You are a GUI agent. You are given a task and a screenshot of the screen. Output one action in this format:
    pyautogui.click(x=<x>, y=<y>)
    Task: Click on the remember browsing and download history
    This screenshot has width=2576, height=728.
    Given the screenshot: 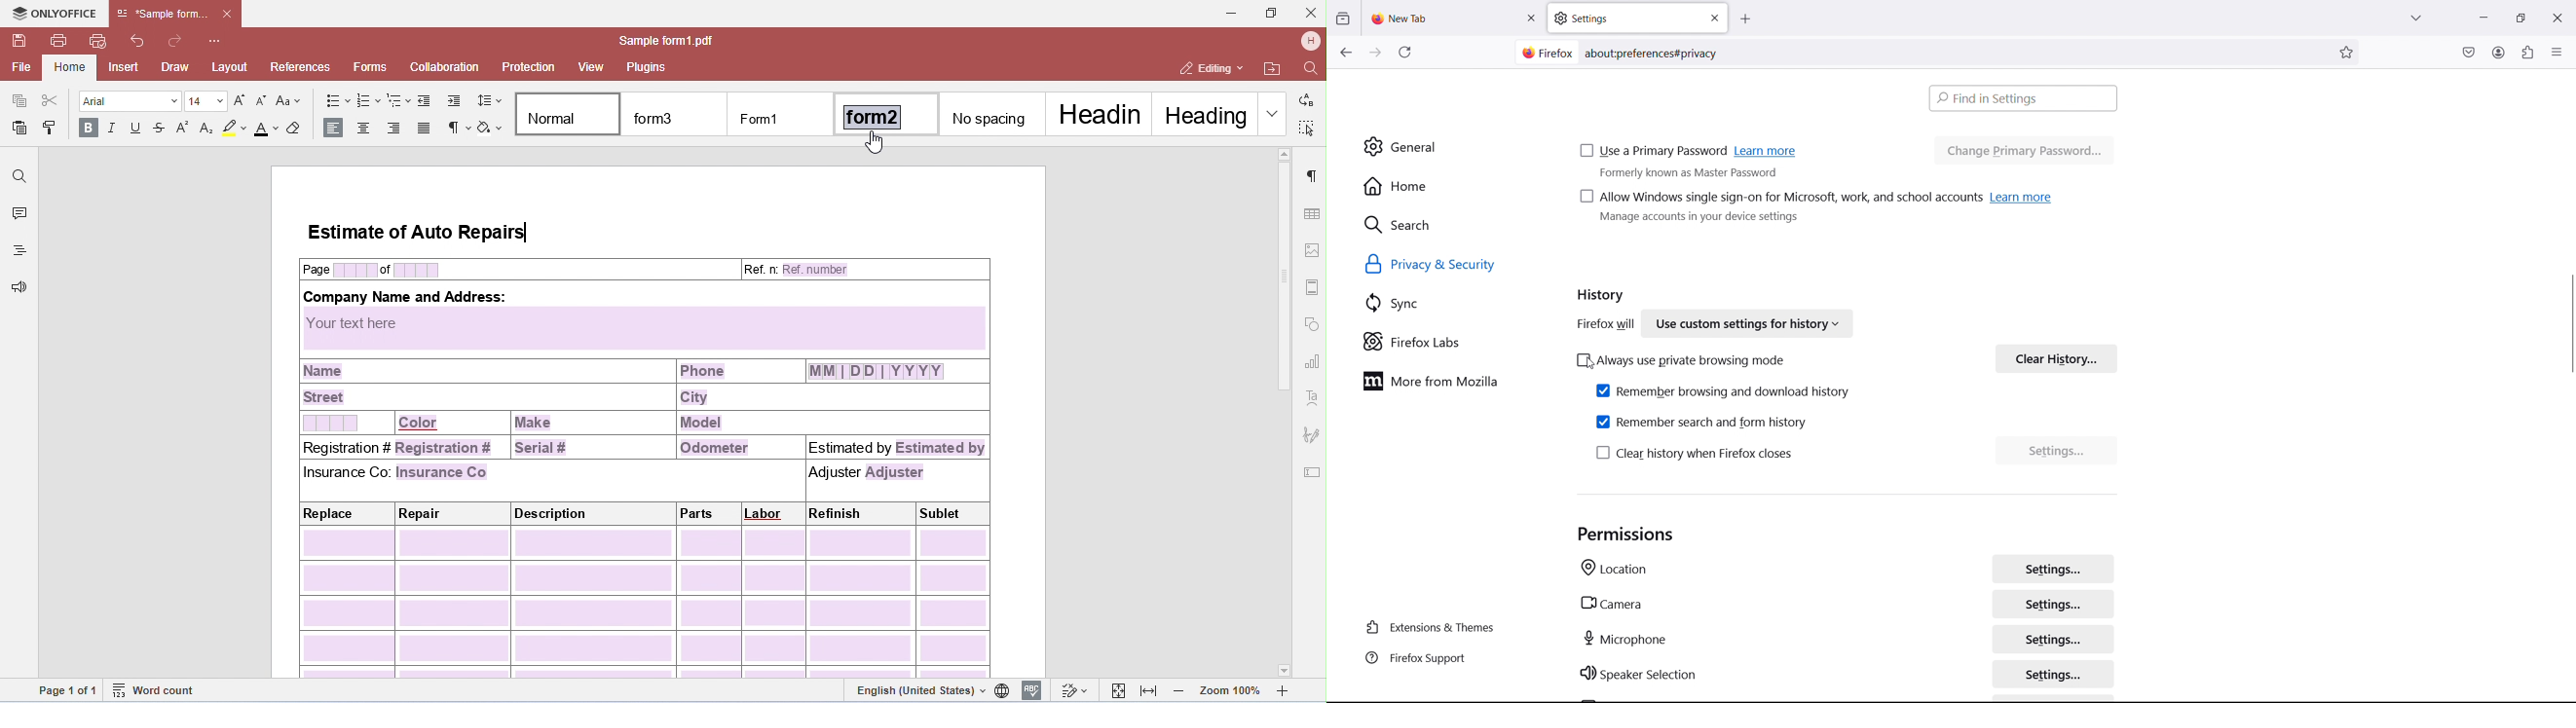 What is the action you would take?
    pyautogui.click(x=1724, y=391)
    